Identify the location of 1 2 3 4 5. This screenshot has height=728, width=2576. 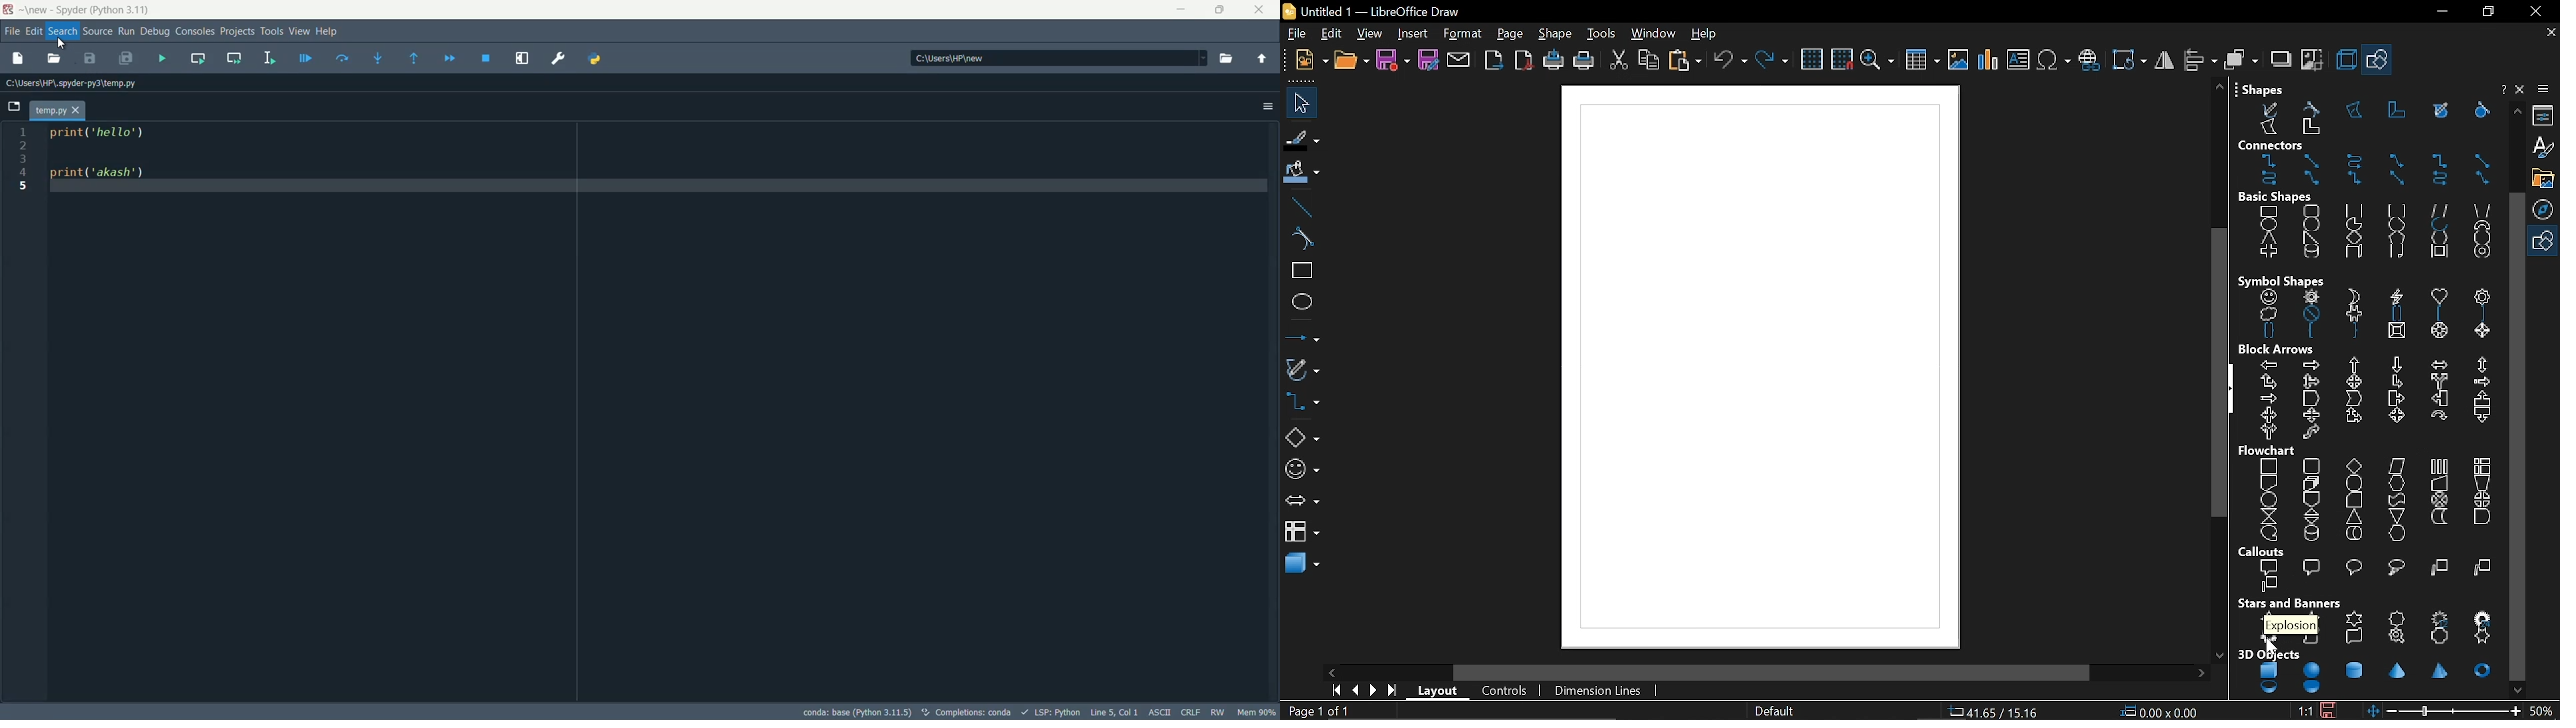
(23, 163).